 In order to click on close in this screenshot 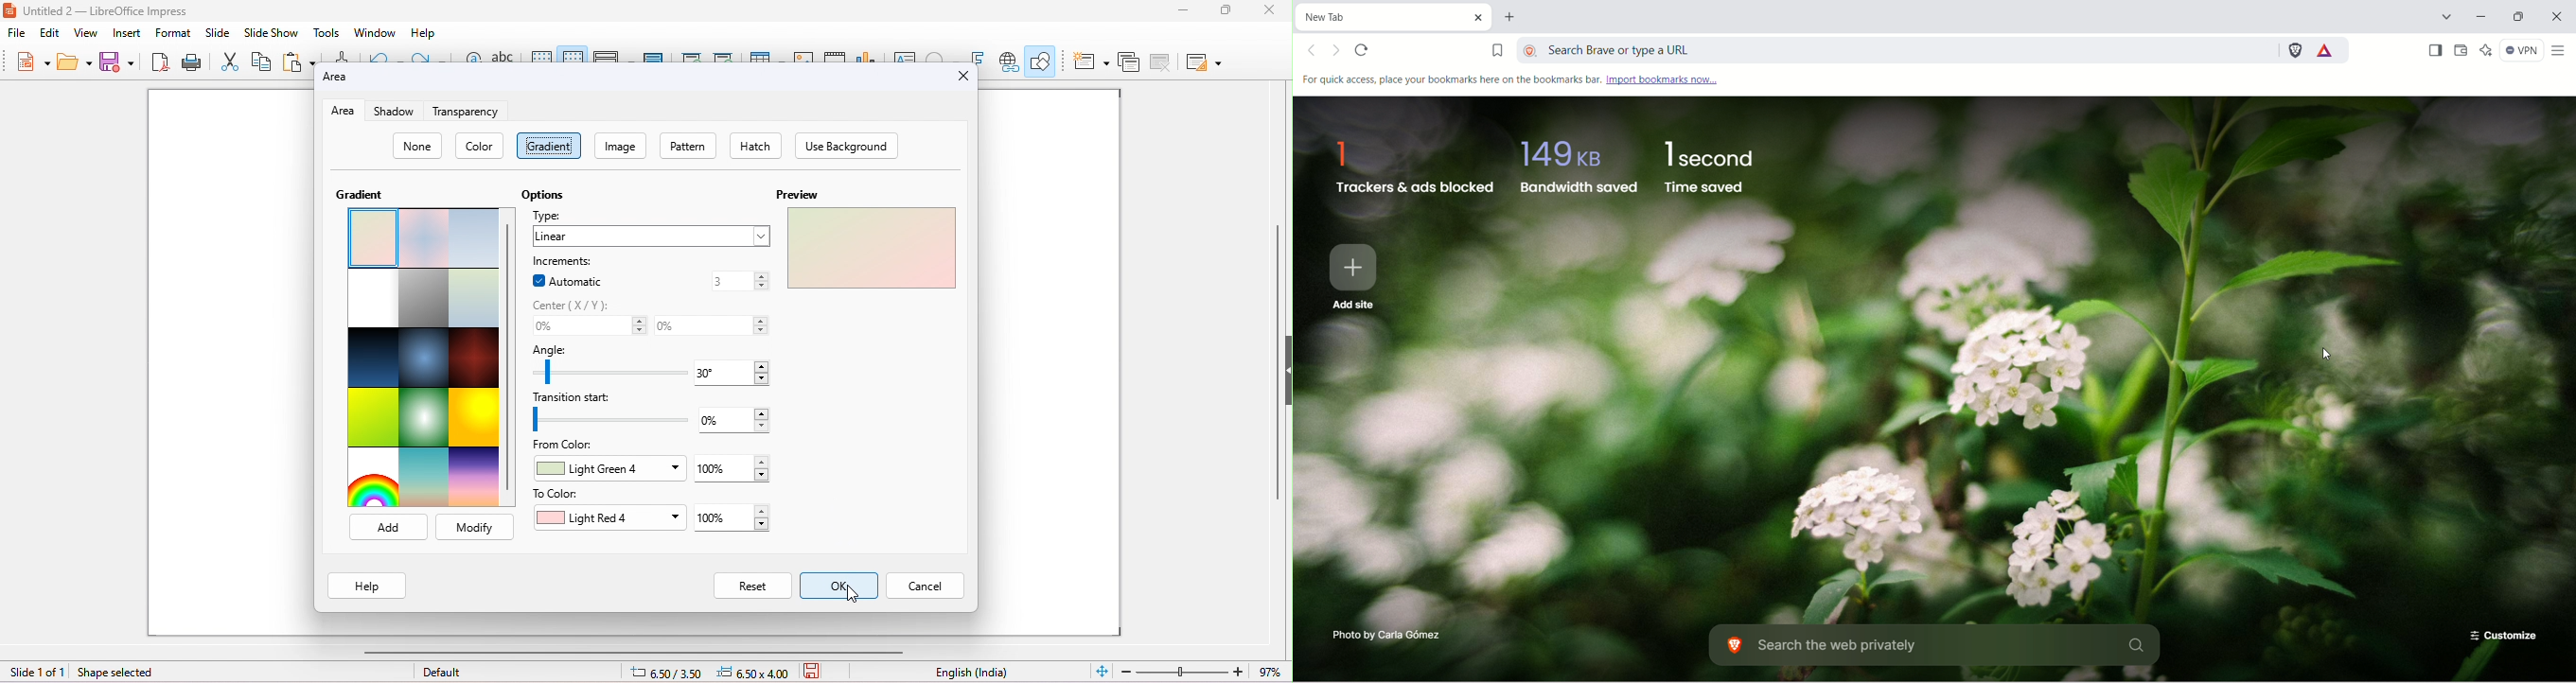, I will do `click(964, 77)`.